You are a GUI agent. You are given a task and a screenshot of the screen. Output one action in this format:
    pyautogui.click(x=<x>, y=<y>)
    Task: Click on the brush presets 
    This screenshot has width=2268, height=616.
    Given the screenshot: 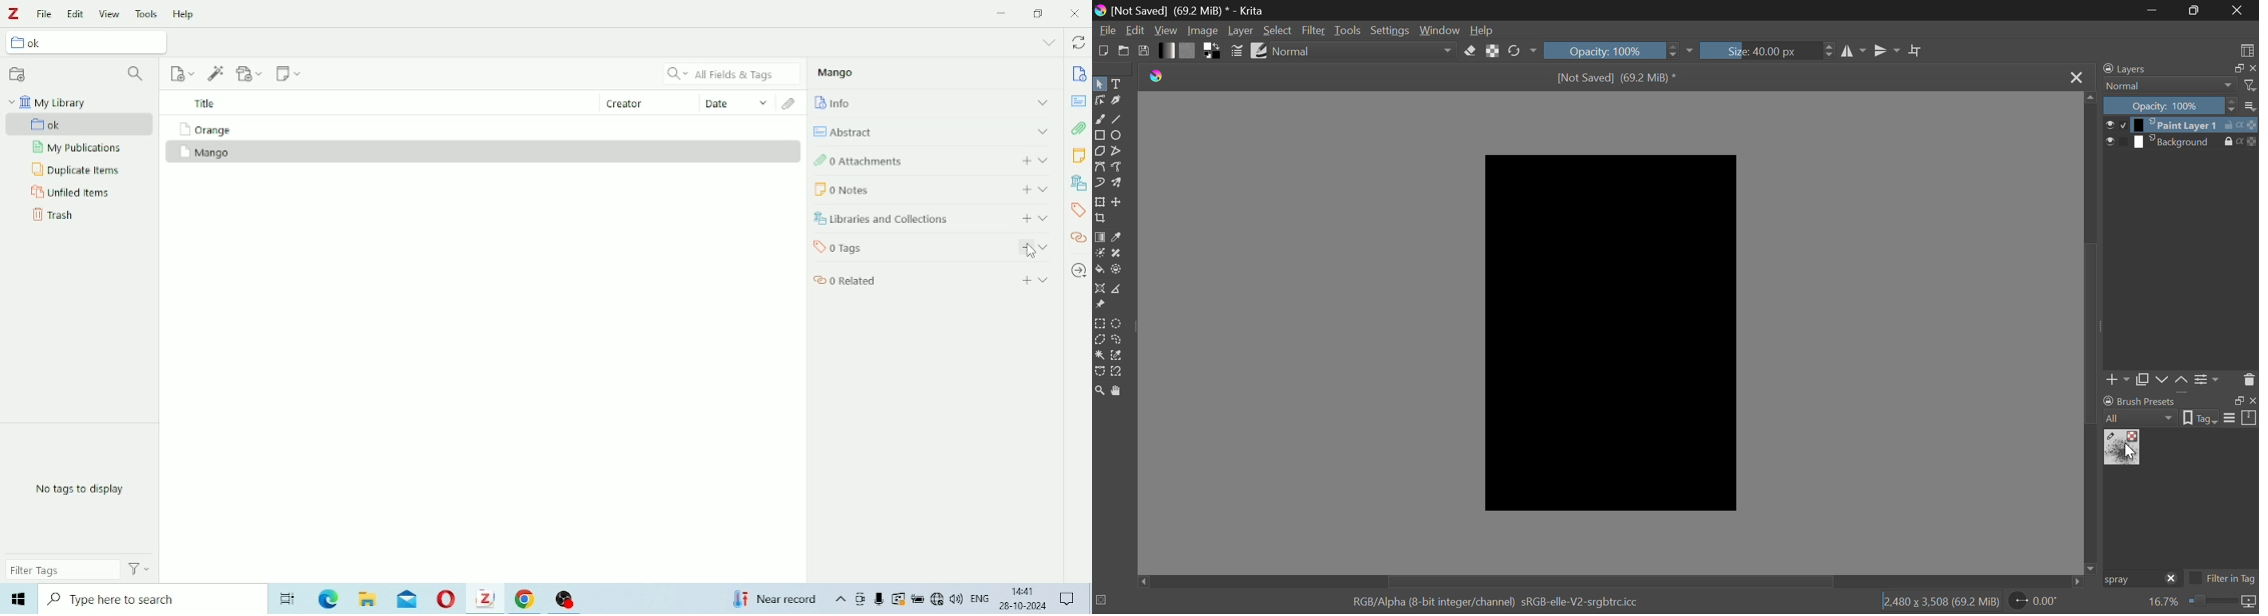 What is the action you would take?
    pyautogui.click(x=2140, y=401)
    